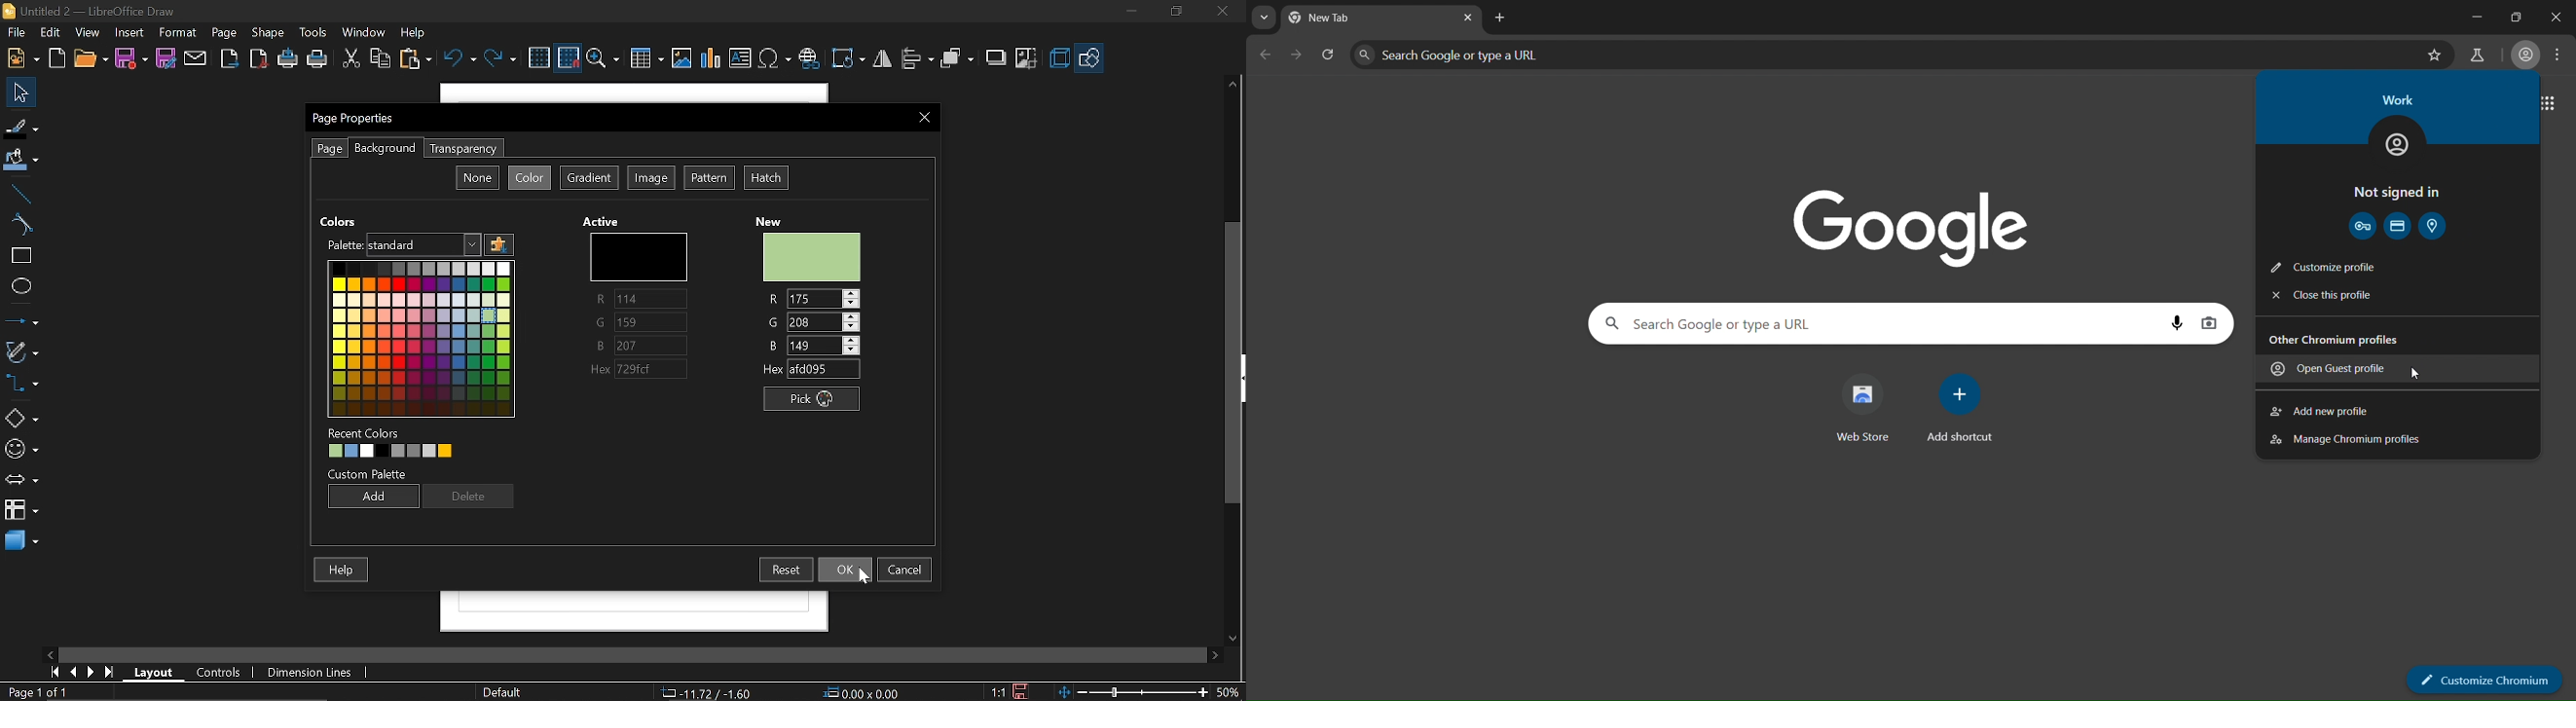  Describe the element at coordinates (232, 58) in the screenshot. I see `Export` at that location.